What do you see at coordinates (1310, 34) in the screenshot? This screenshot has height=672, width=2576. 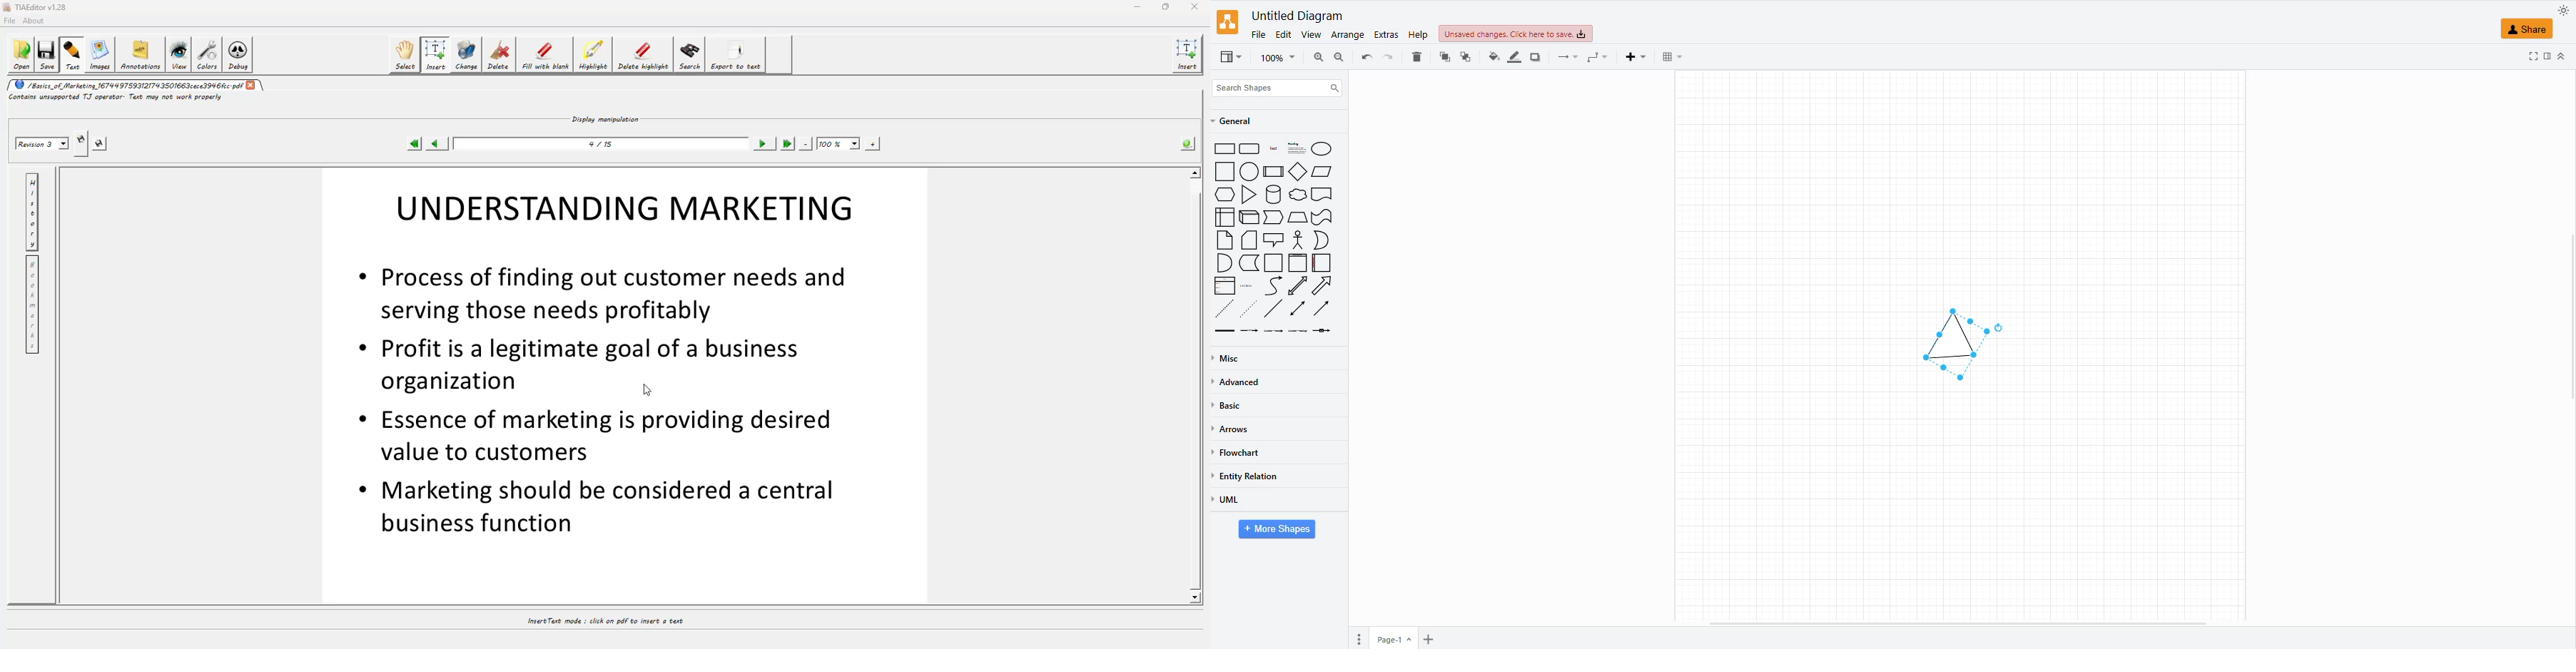 I see `view` at bounding box center [1310, 34].